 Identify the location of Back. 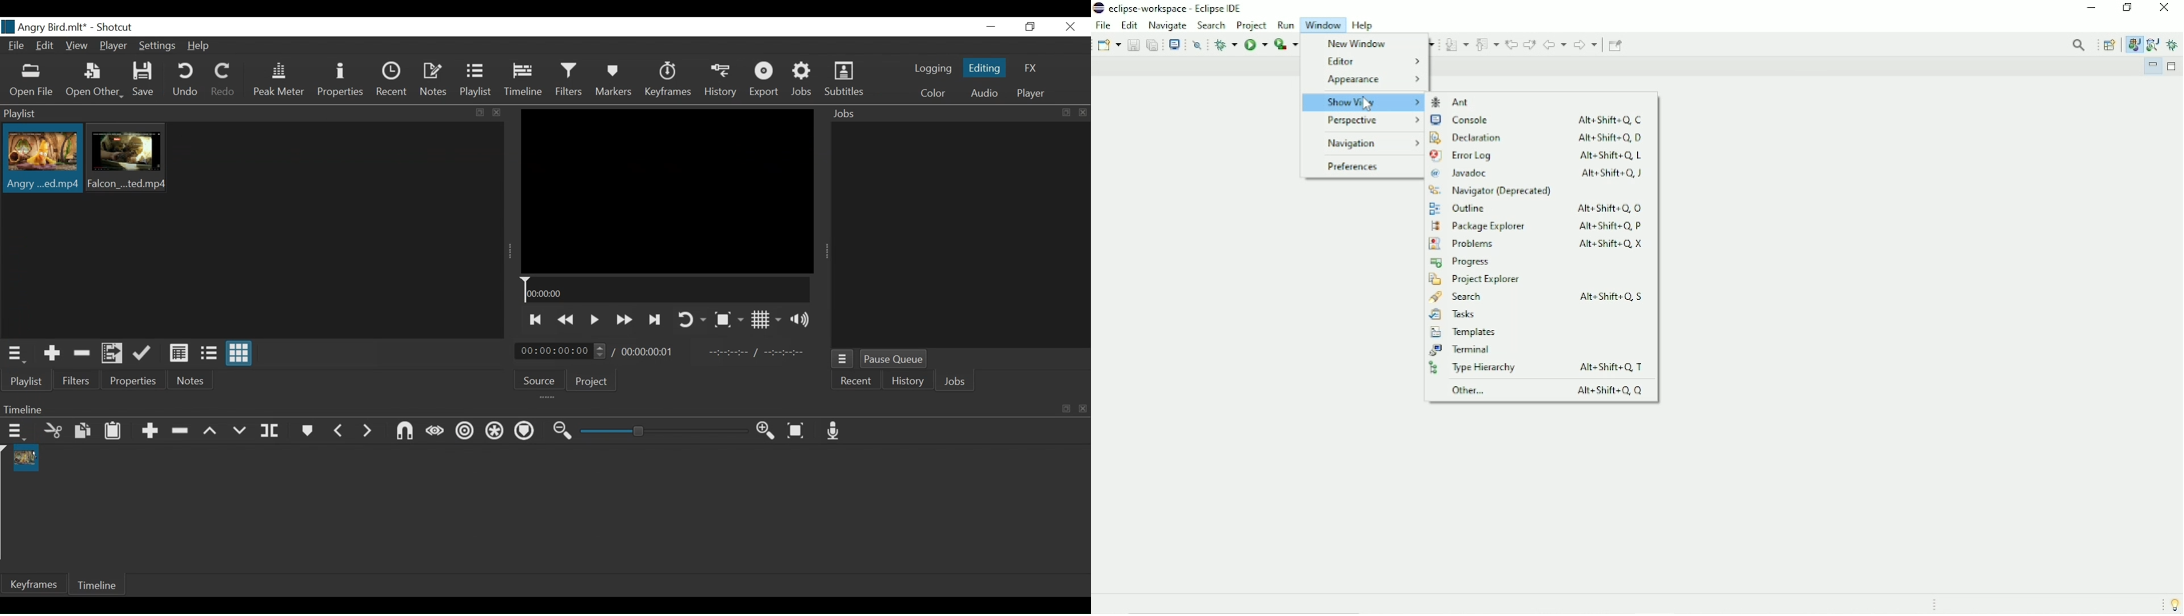
(1555, 45).